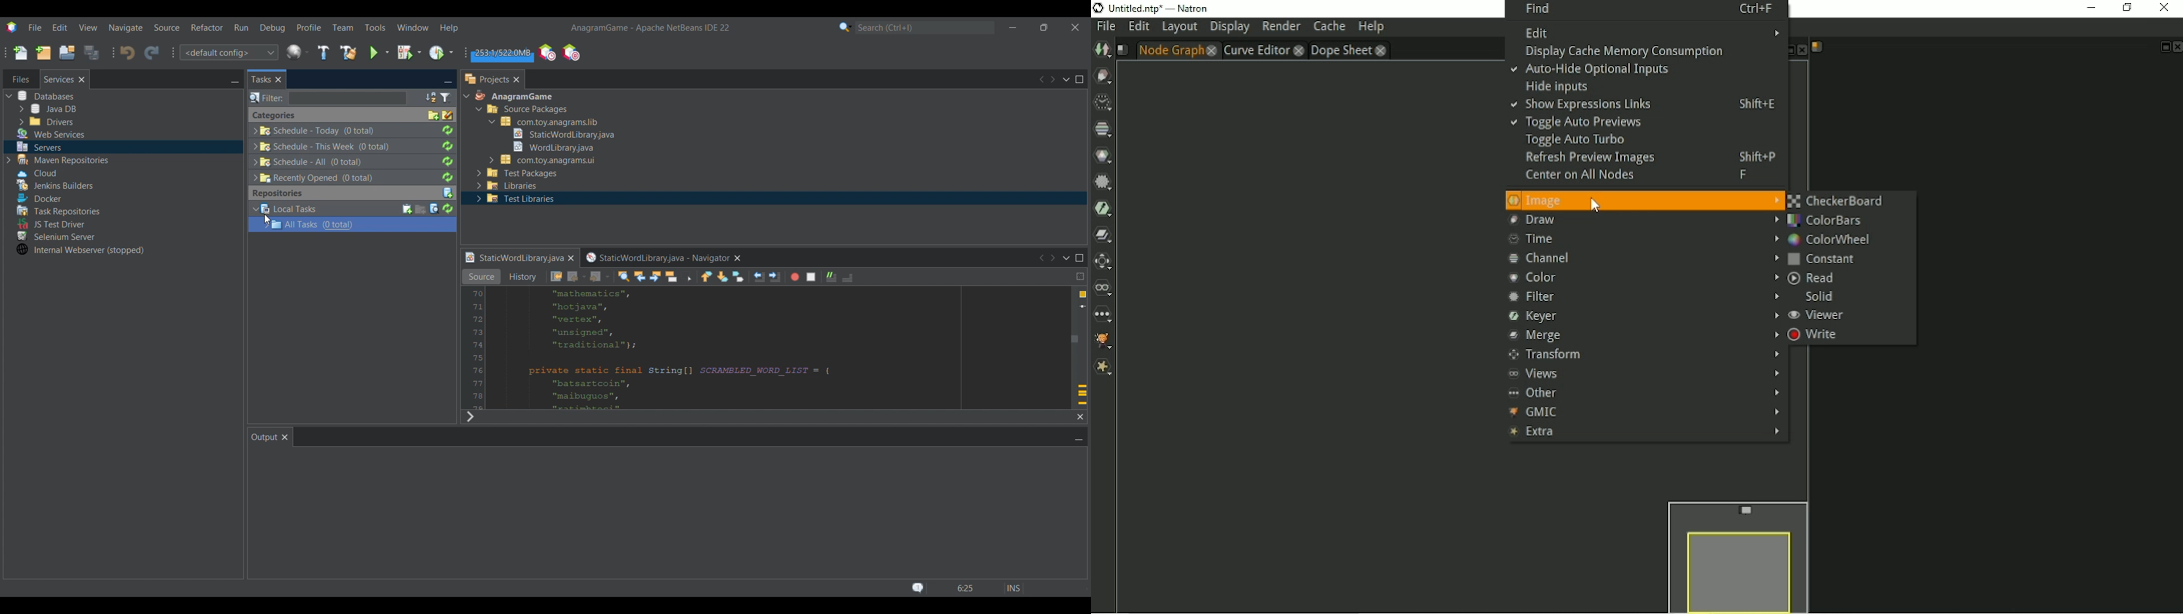  I want to click on Clean and build main project, so click(349, 52).